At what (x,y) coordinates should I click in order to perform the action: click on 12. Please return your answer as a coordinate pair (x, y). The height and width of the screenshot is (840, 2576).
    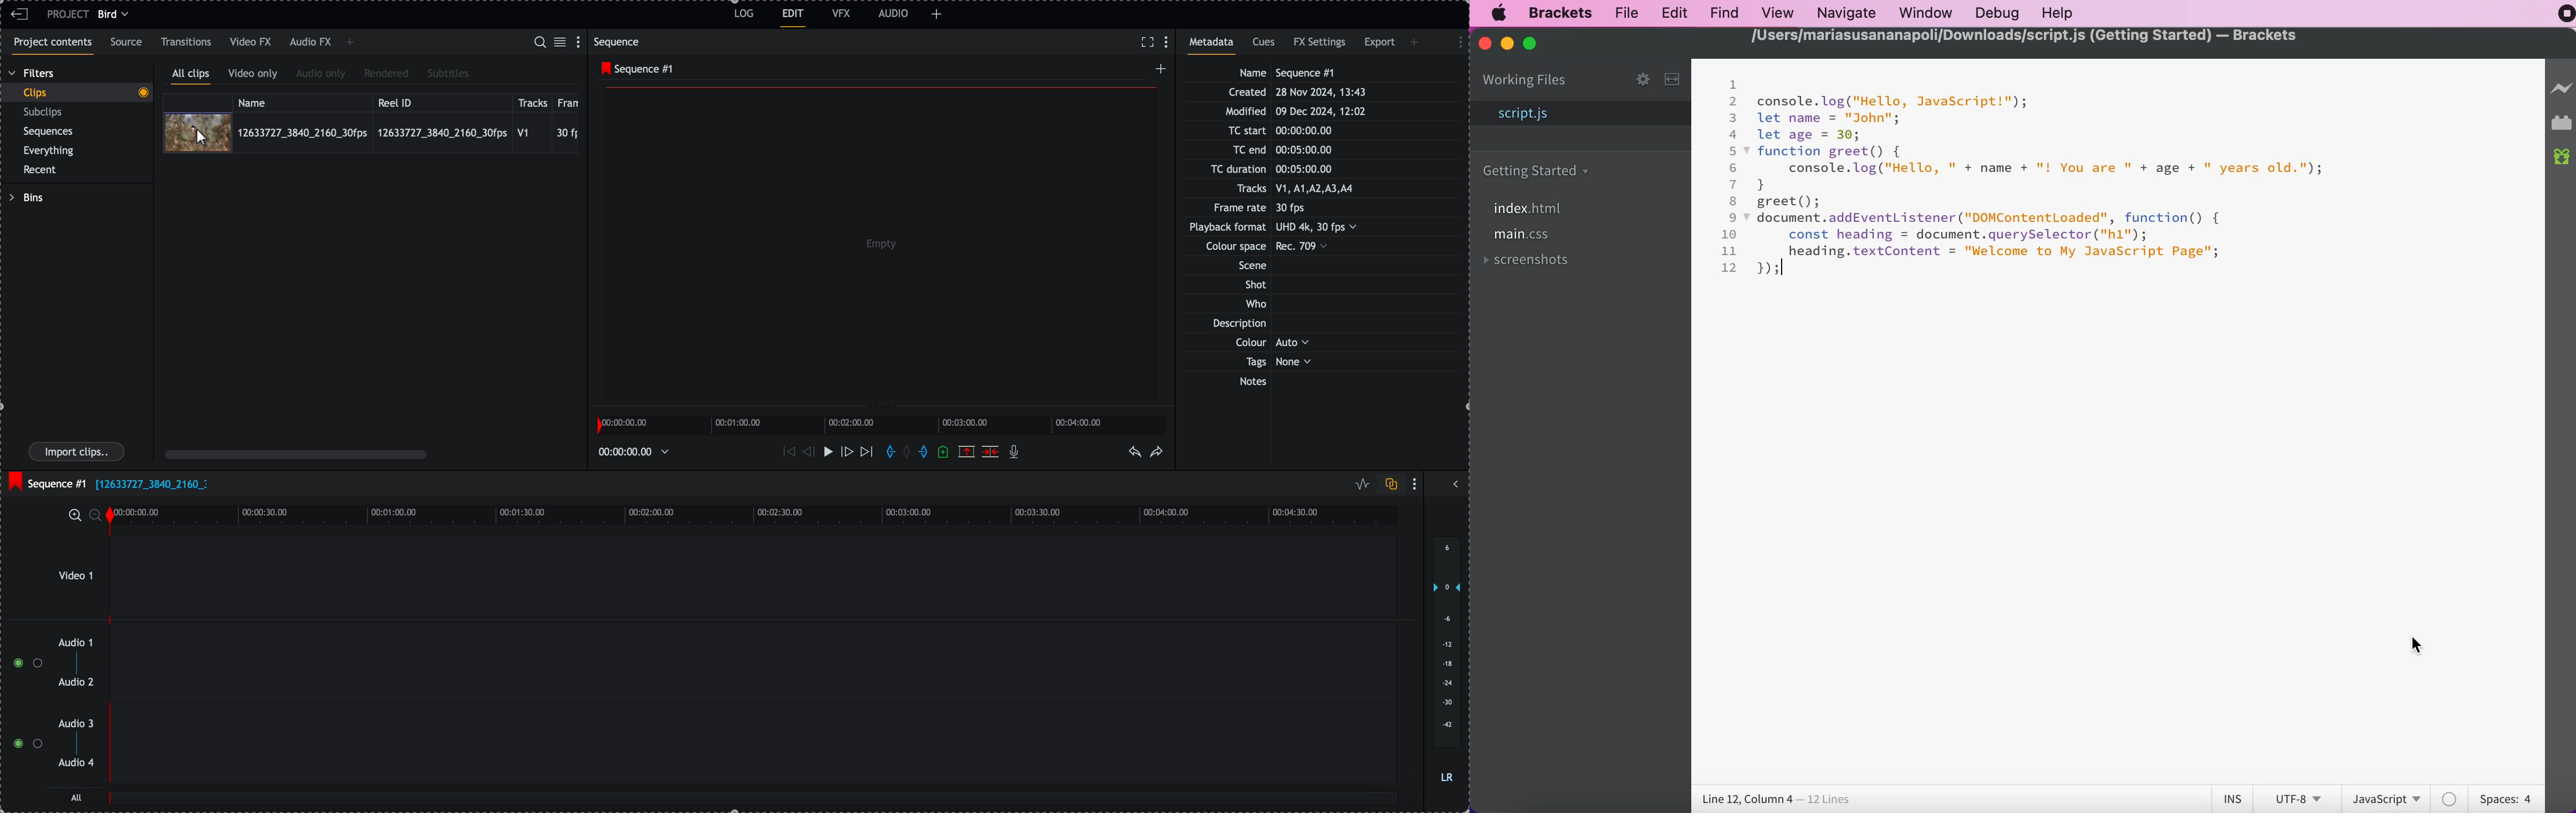
    Looking at the image, I should click on (1731, 267).